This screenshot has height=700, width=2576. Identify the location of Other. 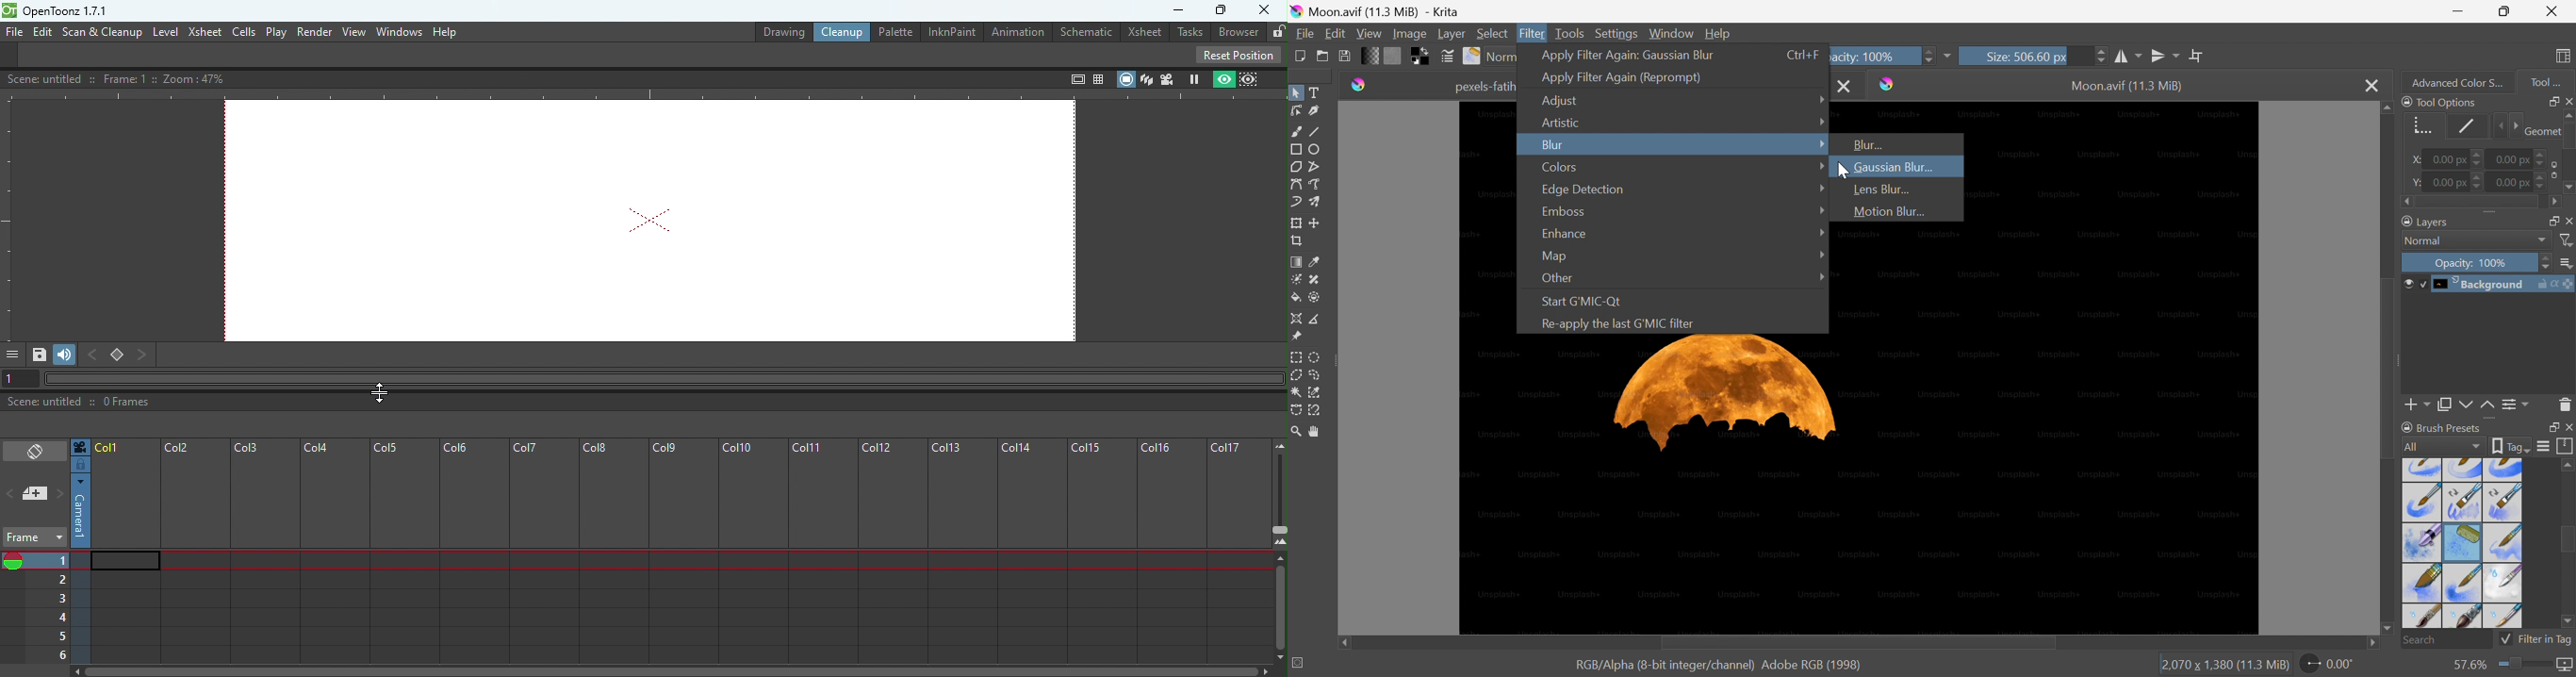
(1558, 277).